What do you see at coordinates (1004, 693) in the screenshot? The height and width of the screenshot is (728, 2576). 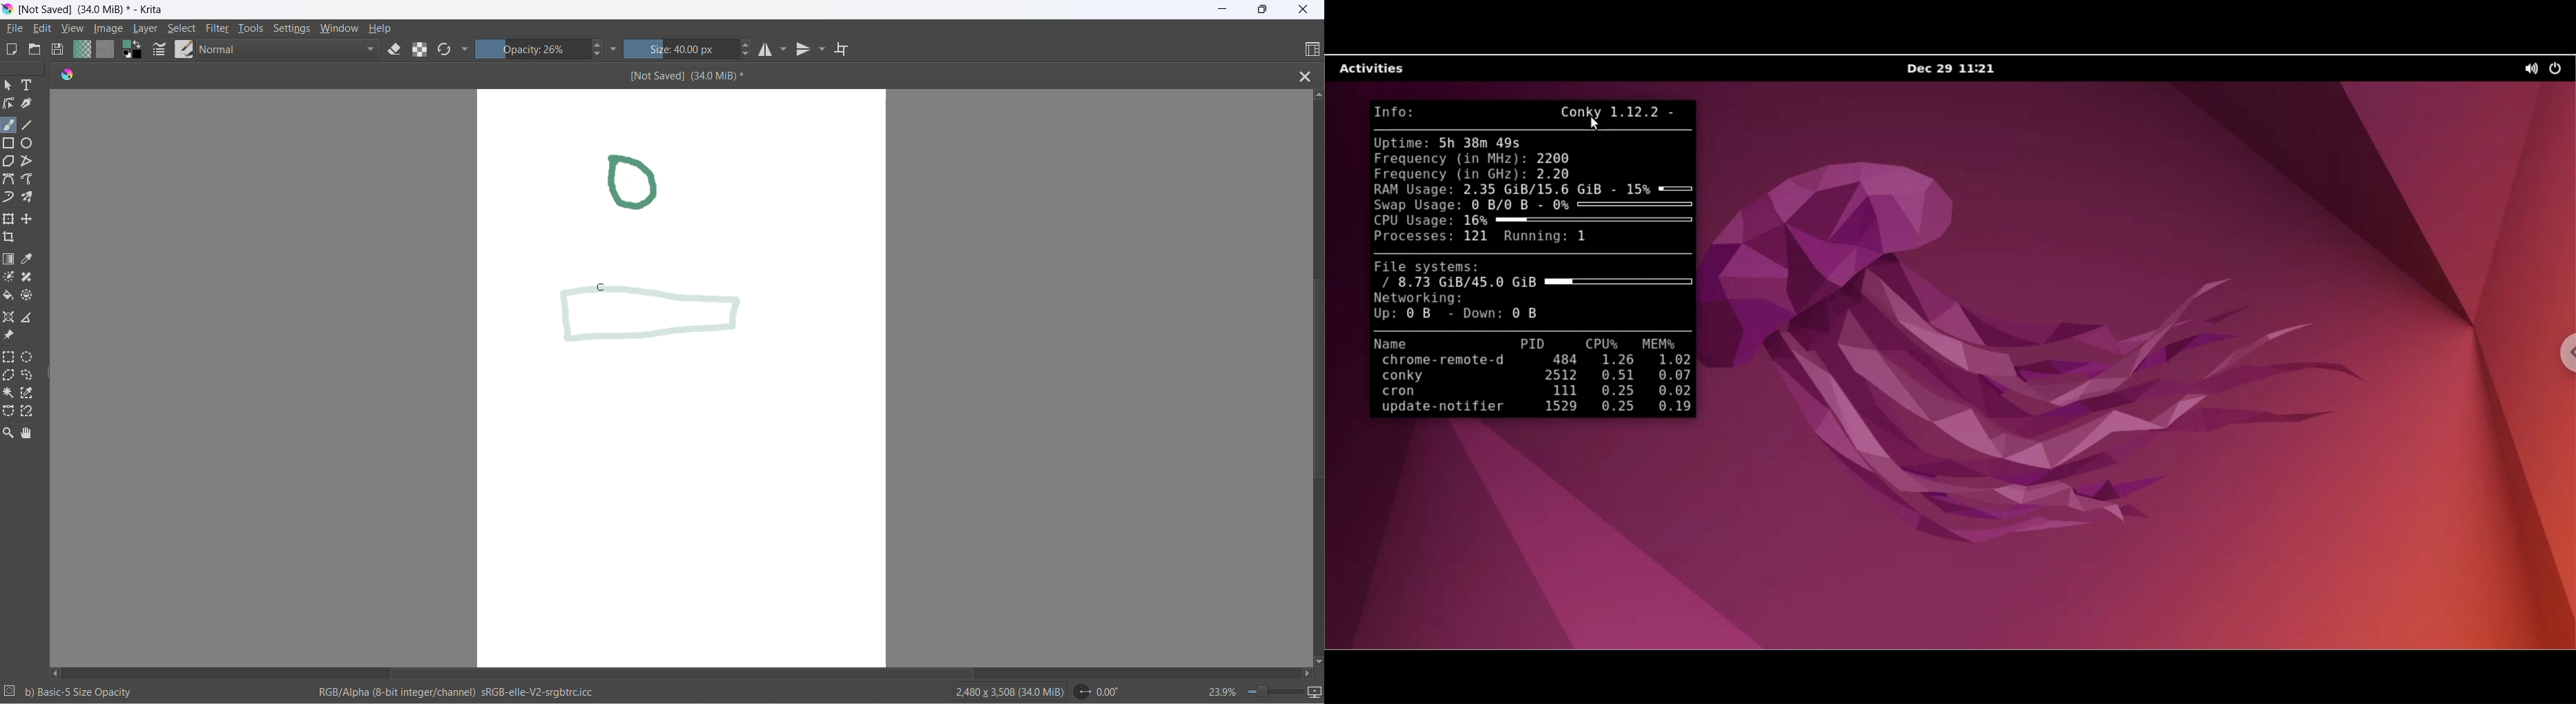 I see `2480 x 3508 (34.0 MiB)` at bounding box center [1004, 693].